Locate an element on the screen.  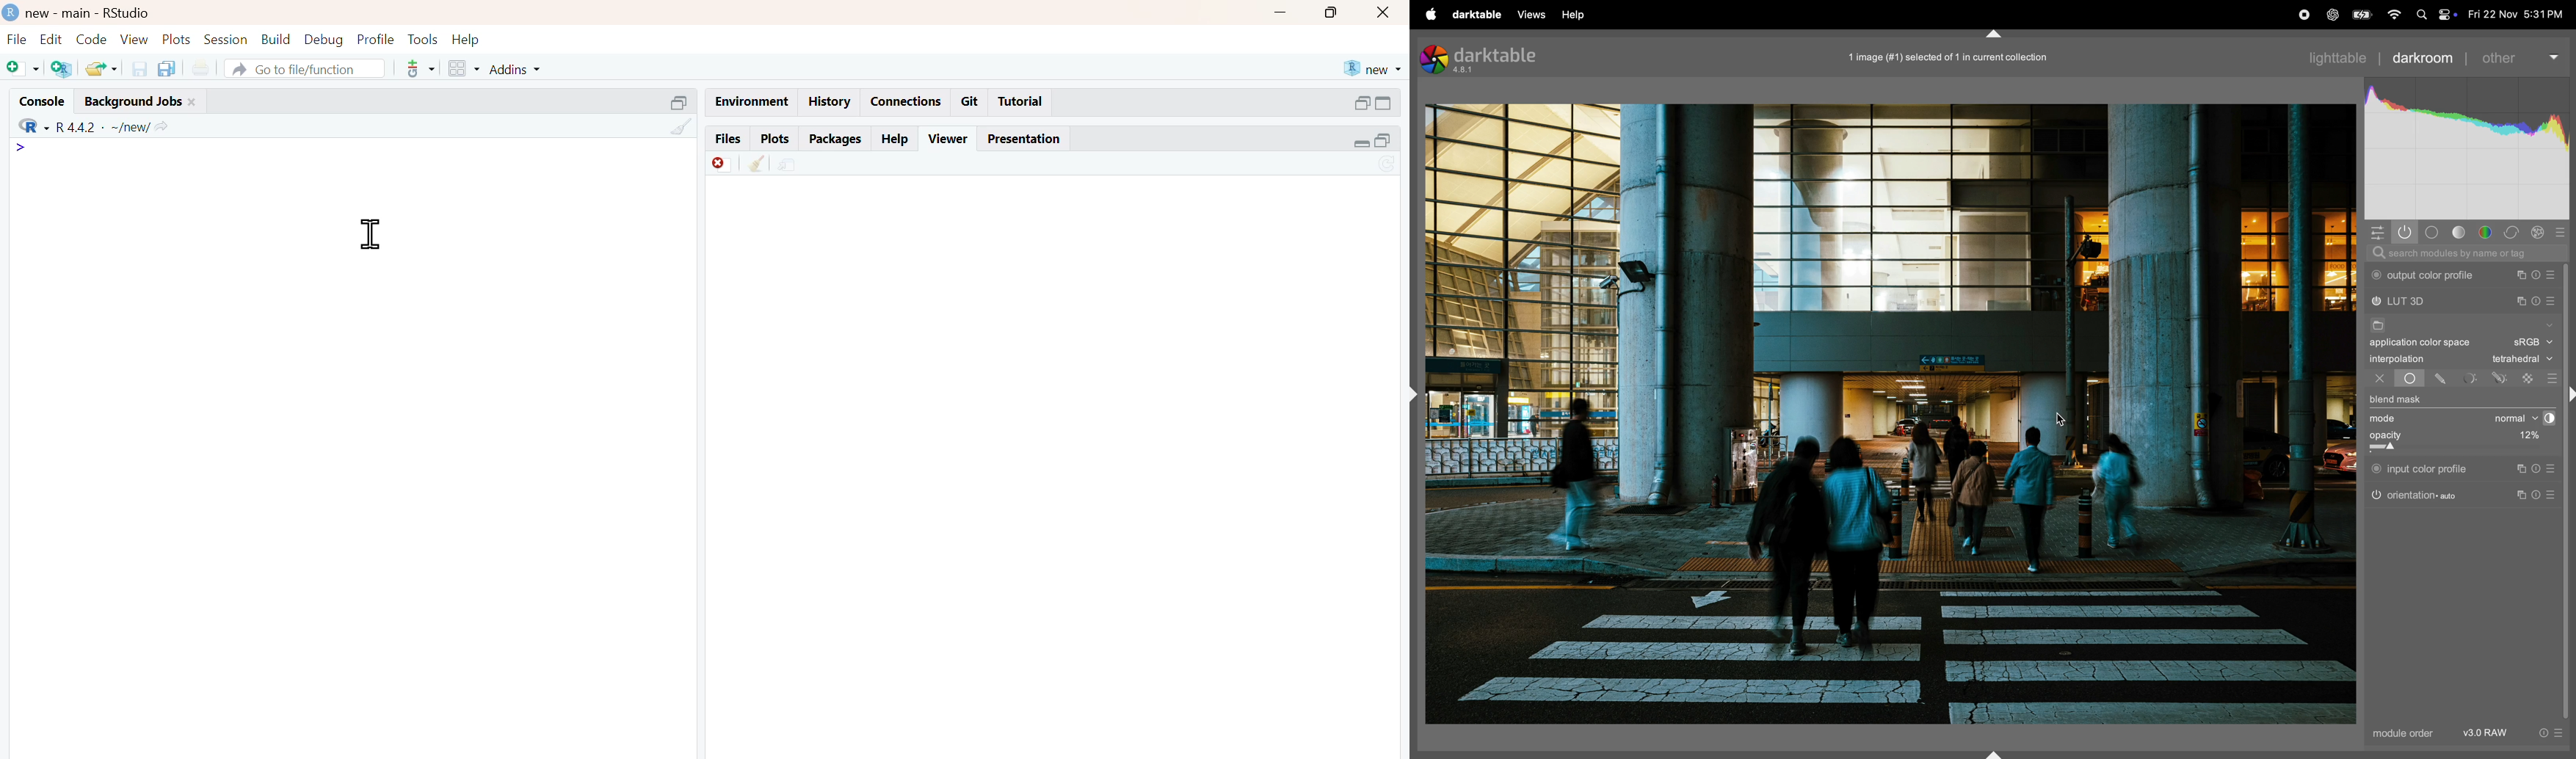
help is located at coordinates (1575, 14).